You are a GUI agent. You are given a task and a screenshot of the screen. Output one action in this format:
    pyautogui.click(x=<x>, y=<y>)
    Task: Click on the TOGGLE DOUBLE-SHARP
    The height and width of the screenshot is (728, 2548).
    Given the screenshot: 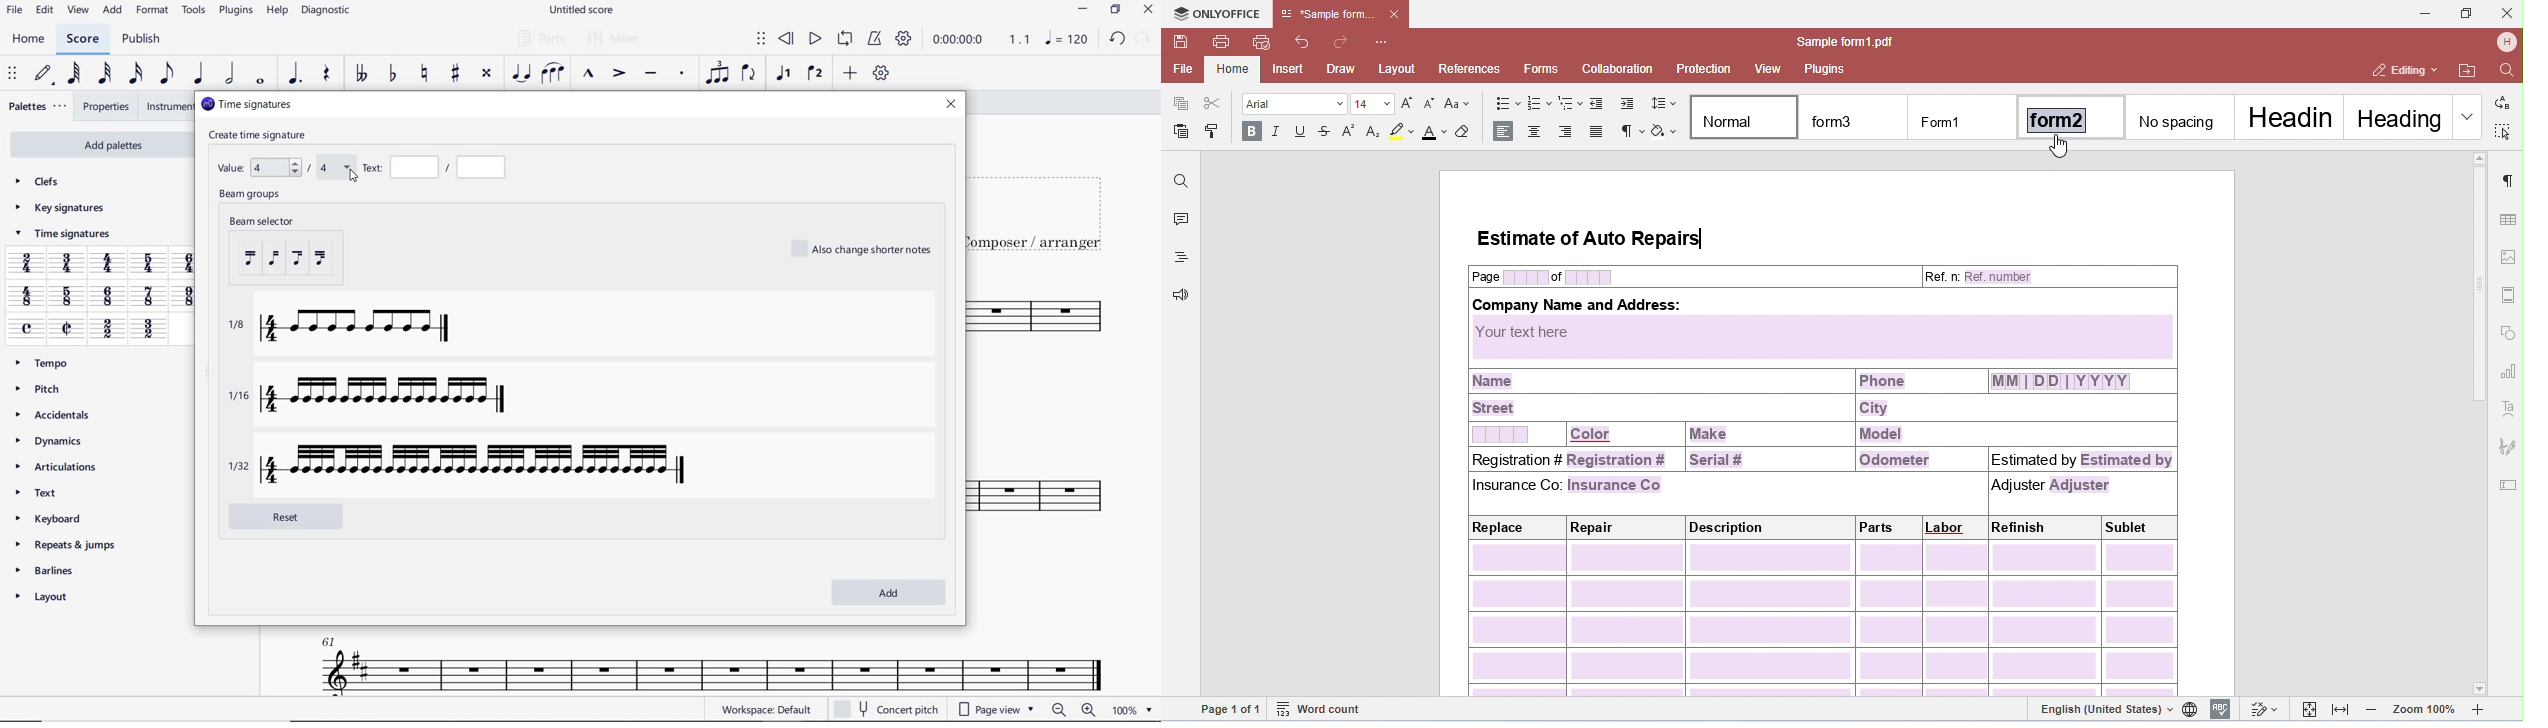 What is the action you would take?
    pyautogui.click(x=487, y=73)
    